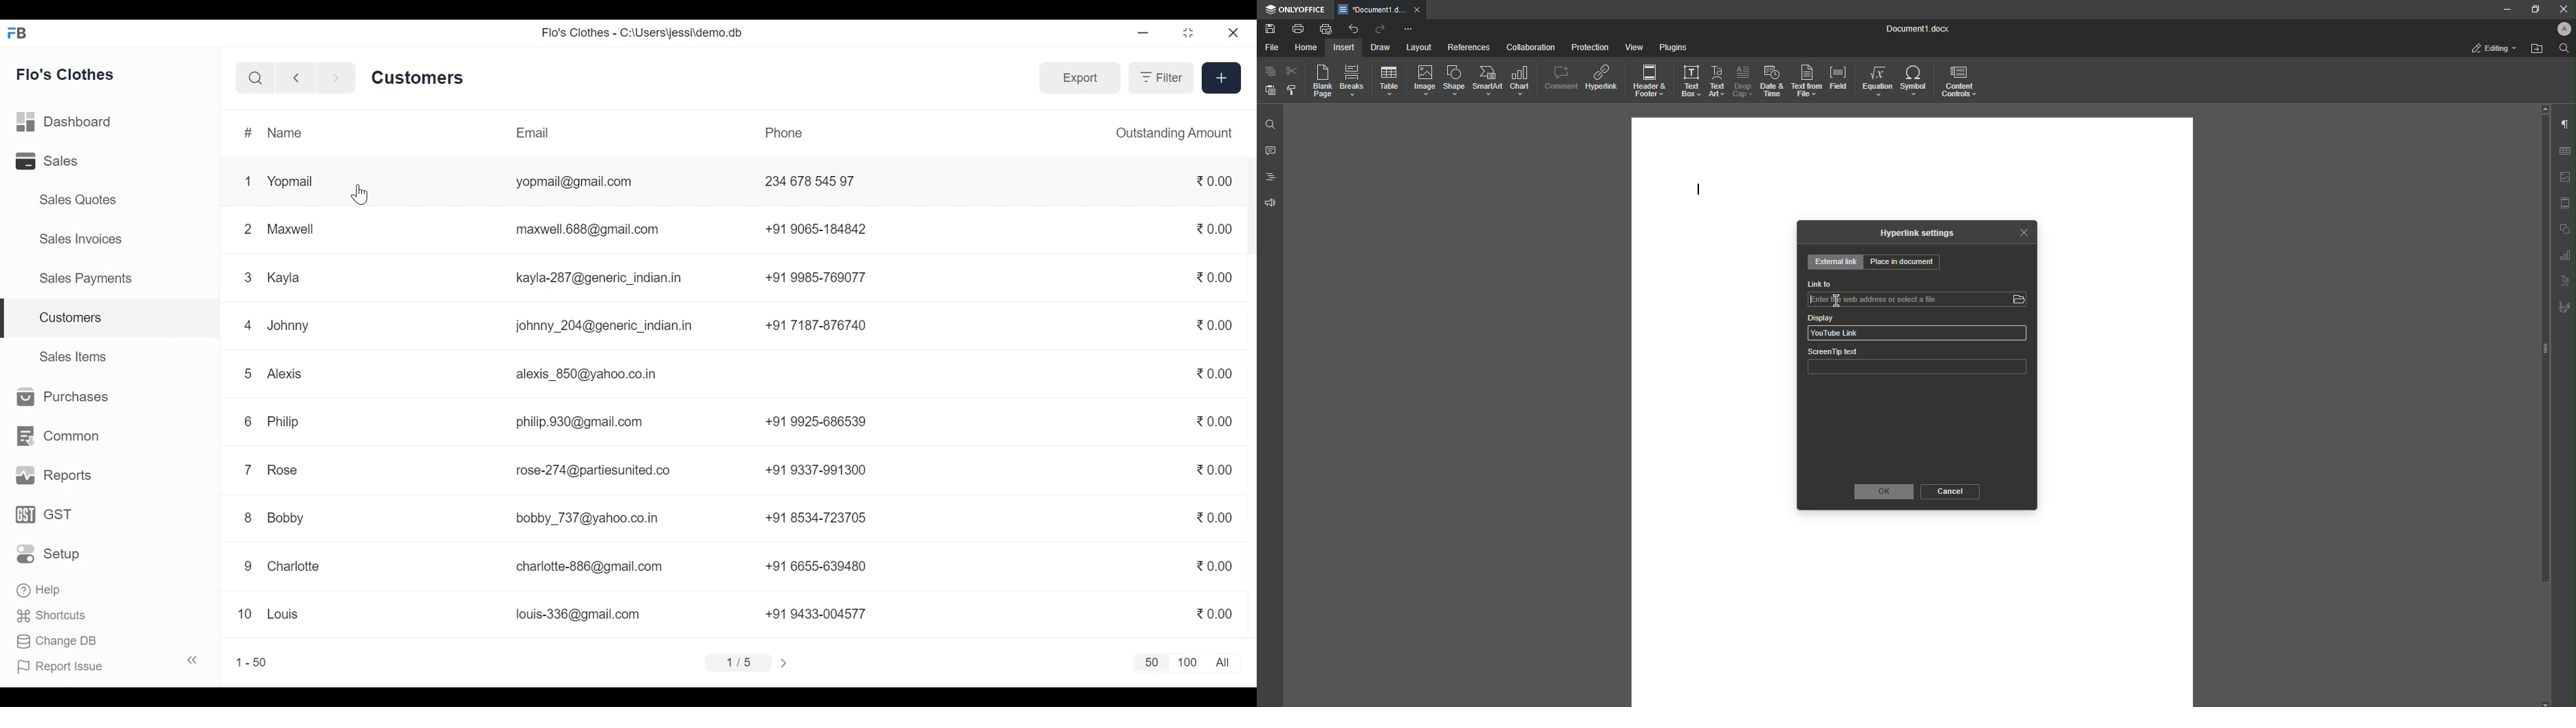 The image size is (2576, 728). Describe the element at coordinates (816, 278) in the screenshot. I see `+91 9985-769077` at that location.